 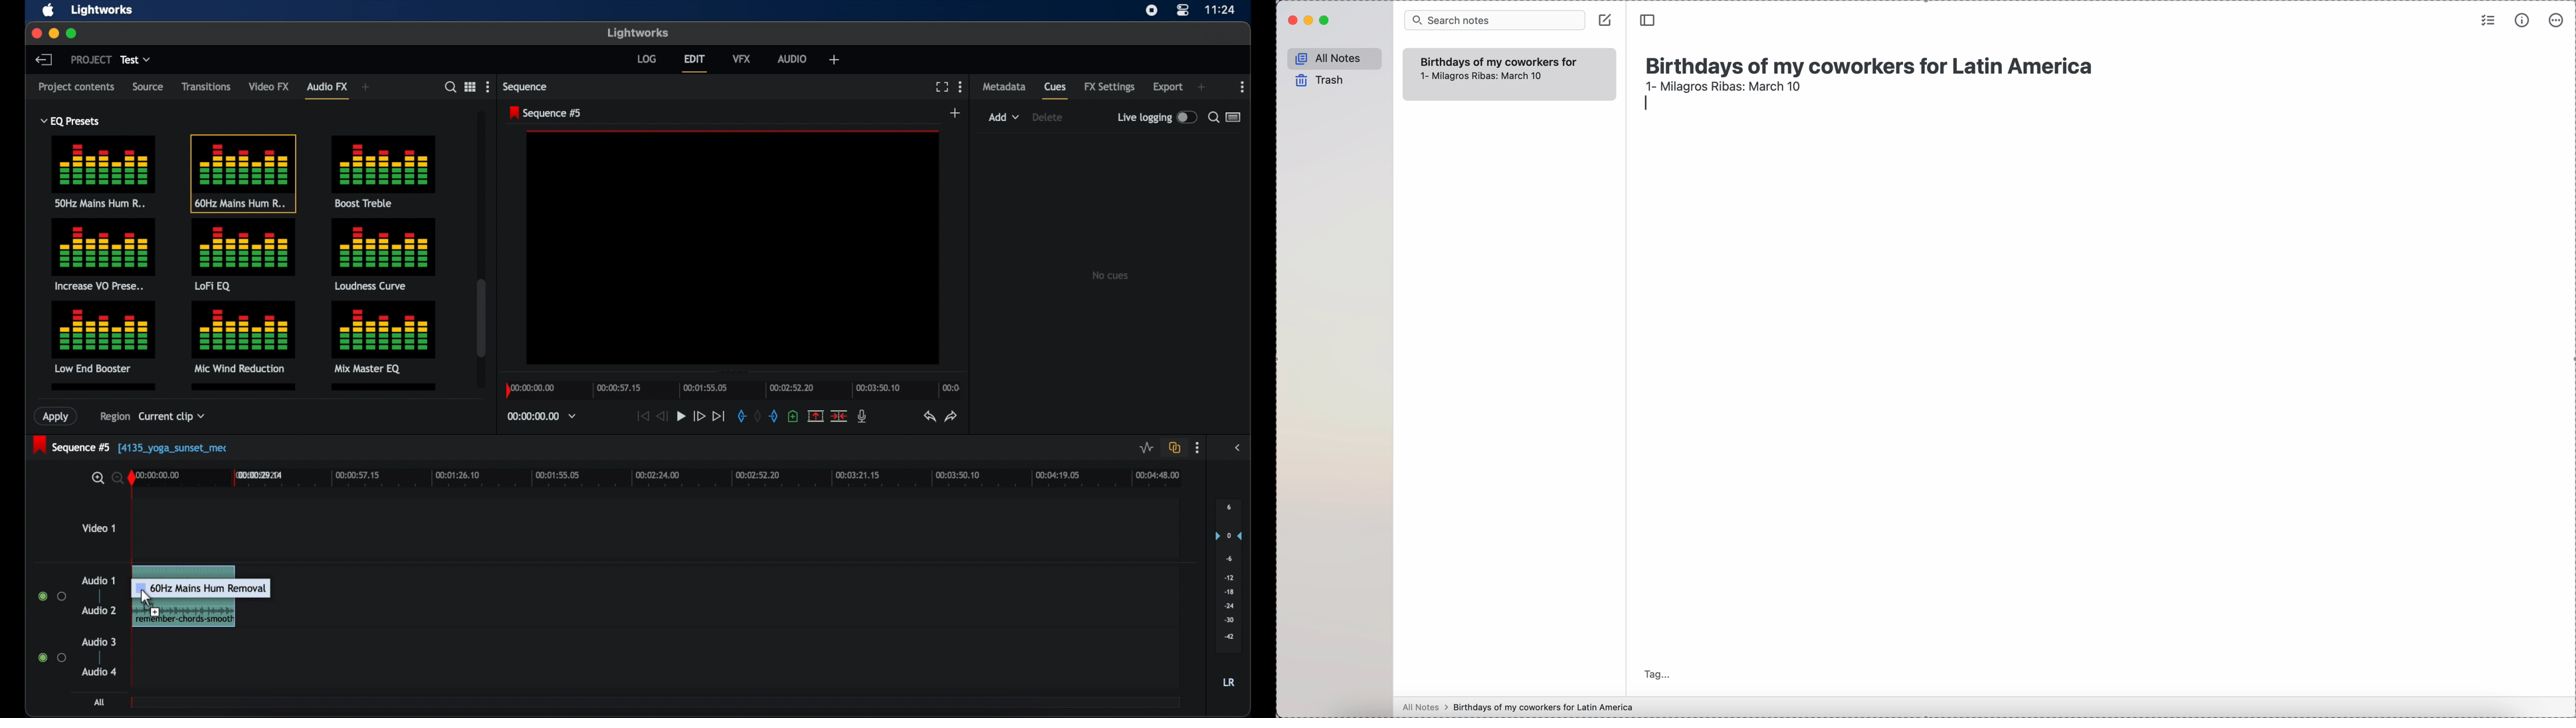 I want to click on sequence, so click(x=545, y=113).